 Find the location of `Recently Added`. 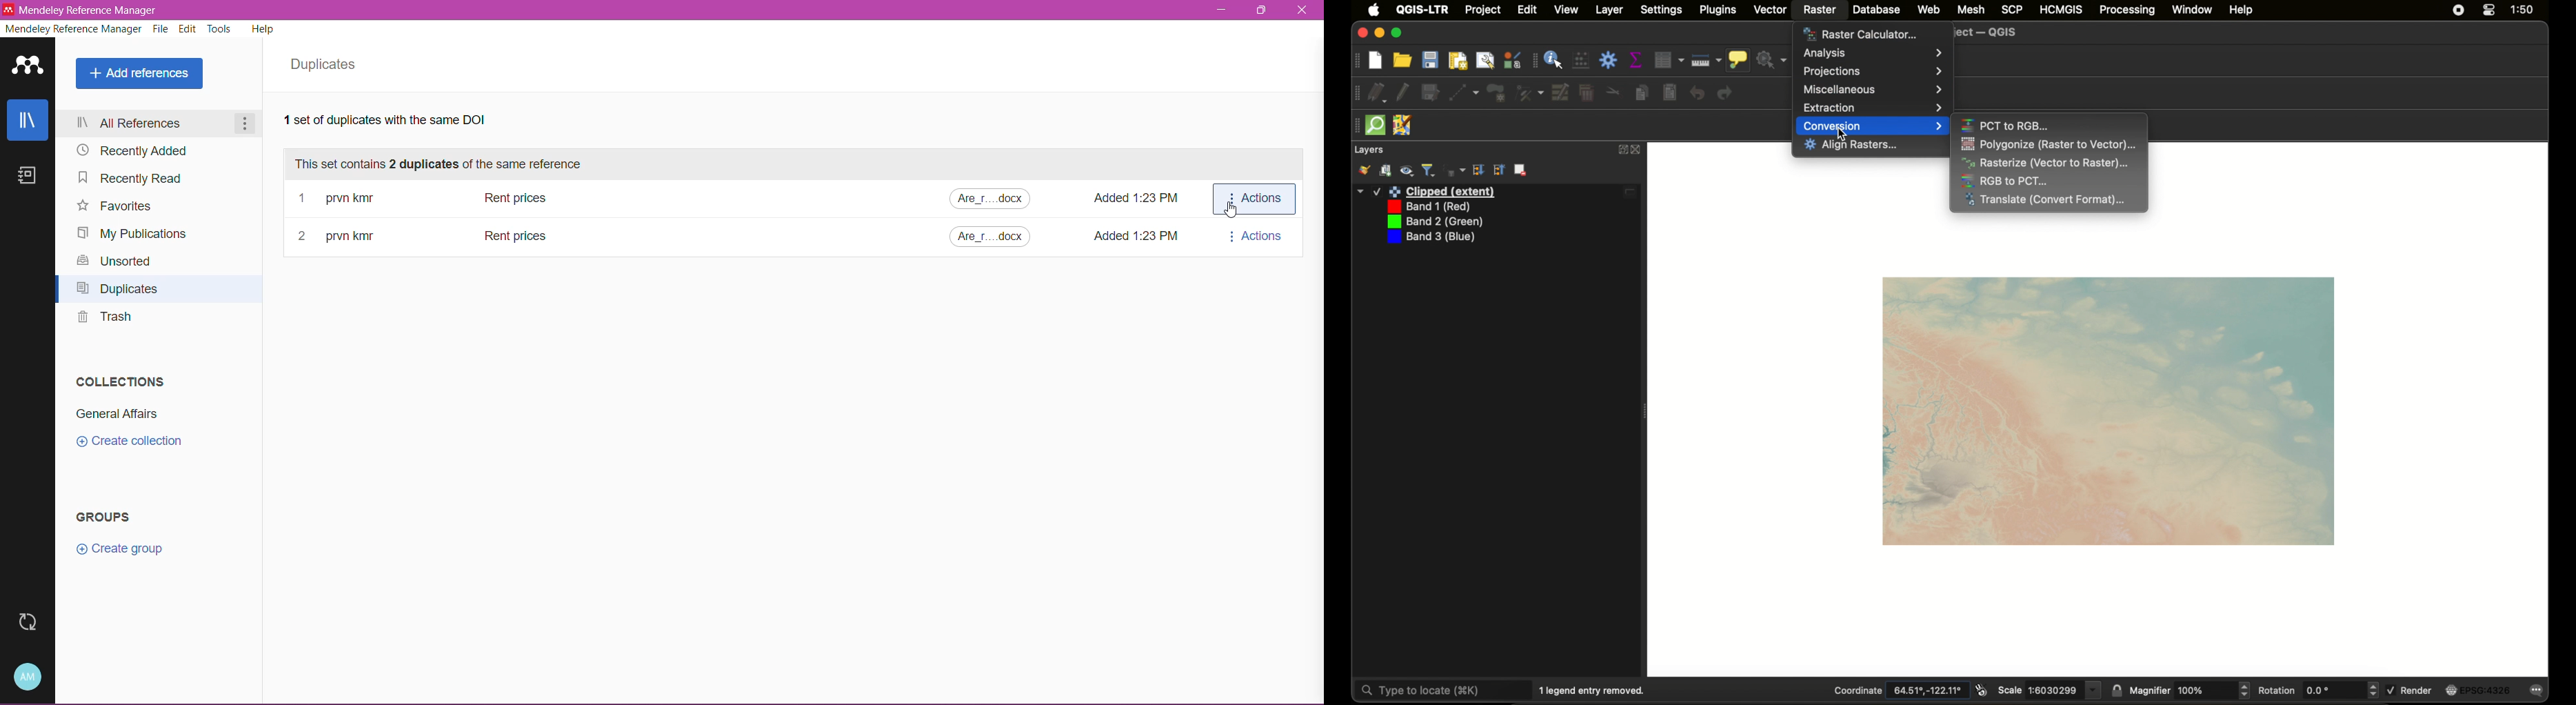

Recently Added is located at coordinates (134, 151).